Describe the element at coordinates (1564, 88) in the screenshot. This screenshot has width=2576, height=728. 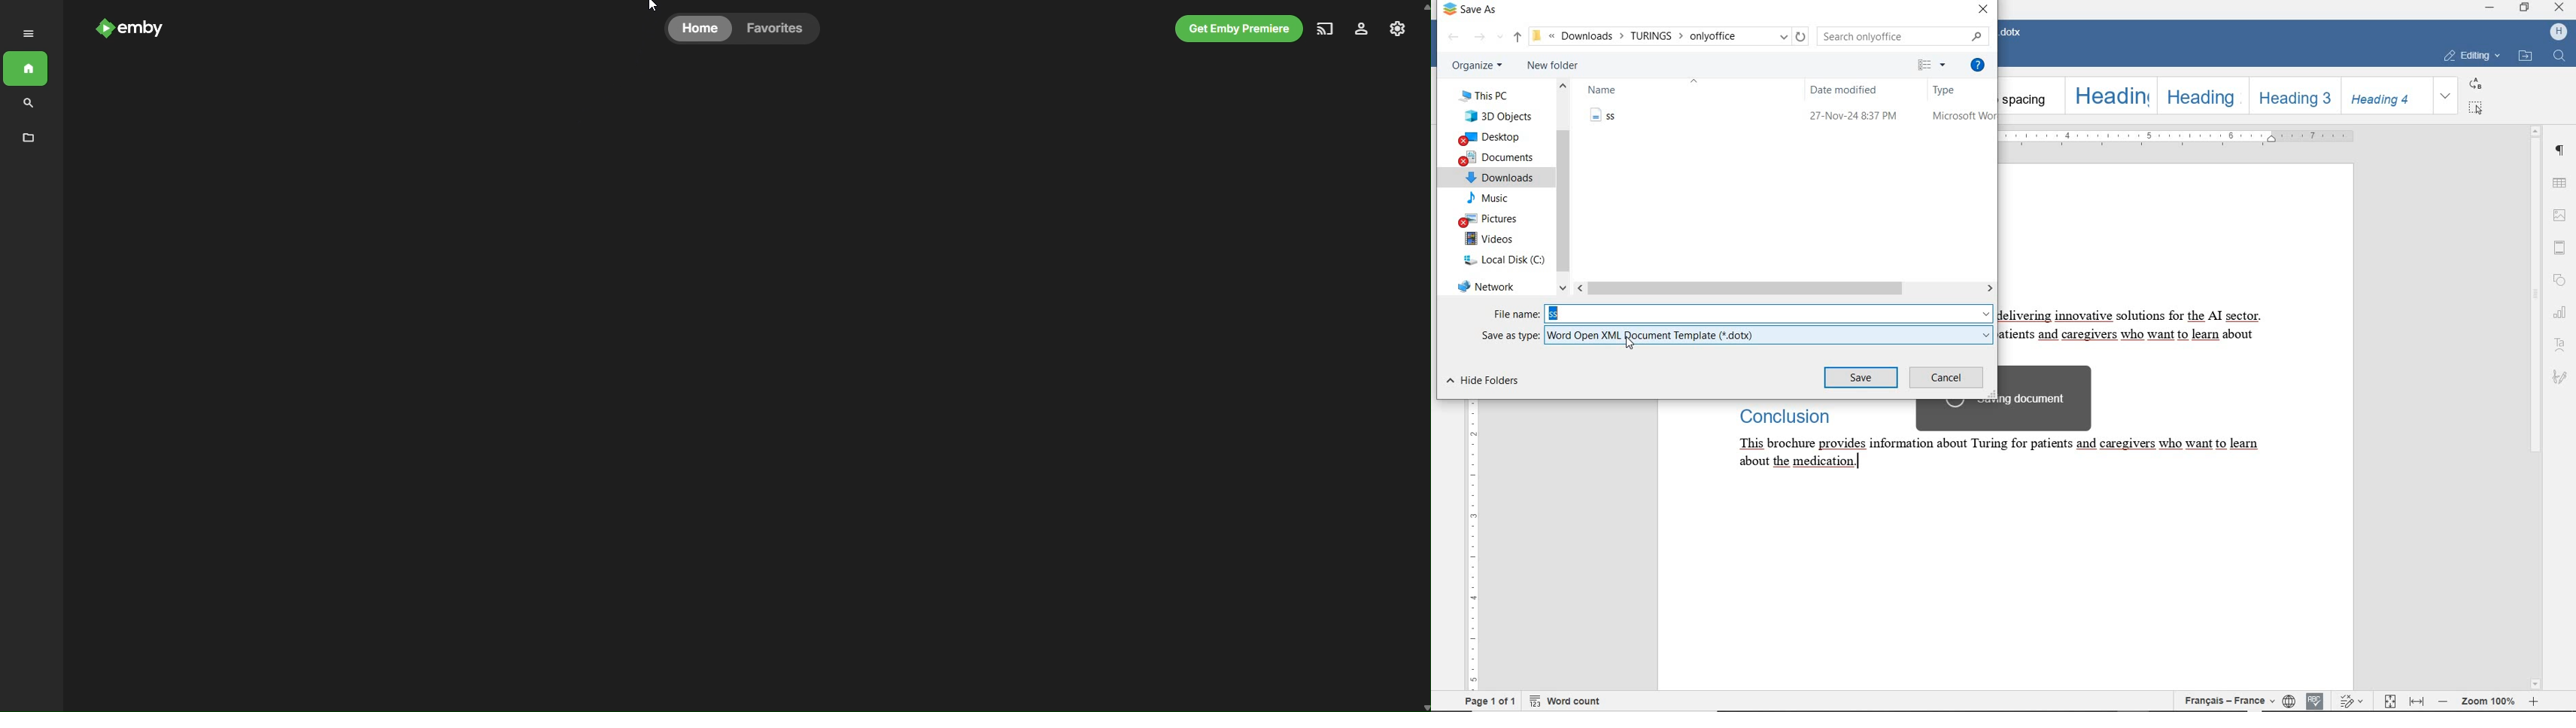
I see `scroll up` at that location.